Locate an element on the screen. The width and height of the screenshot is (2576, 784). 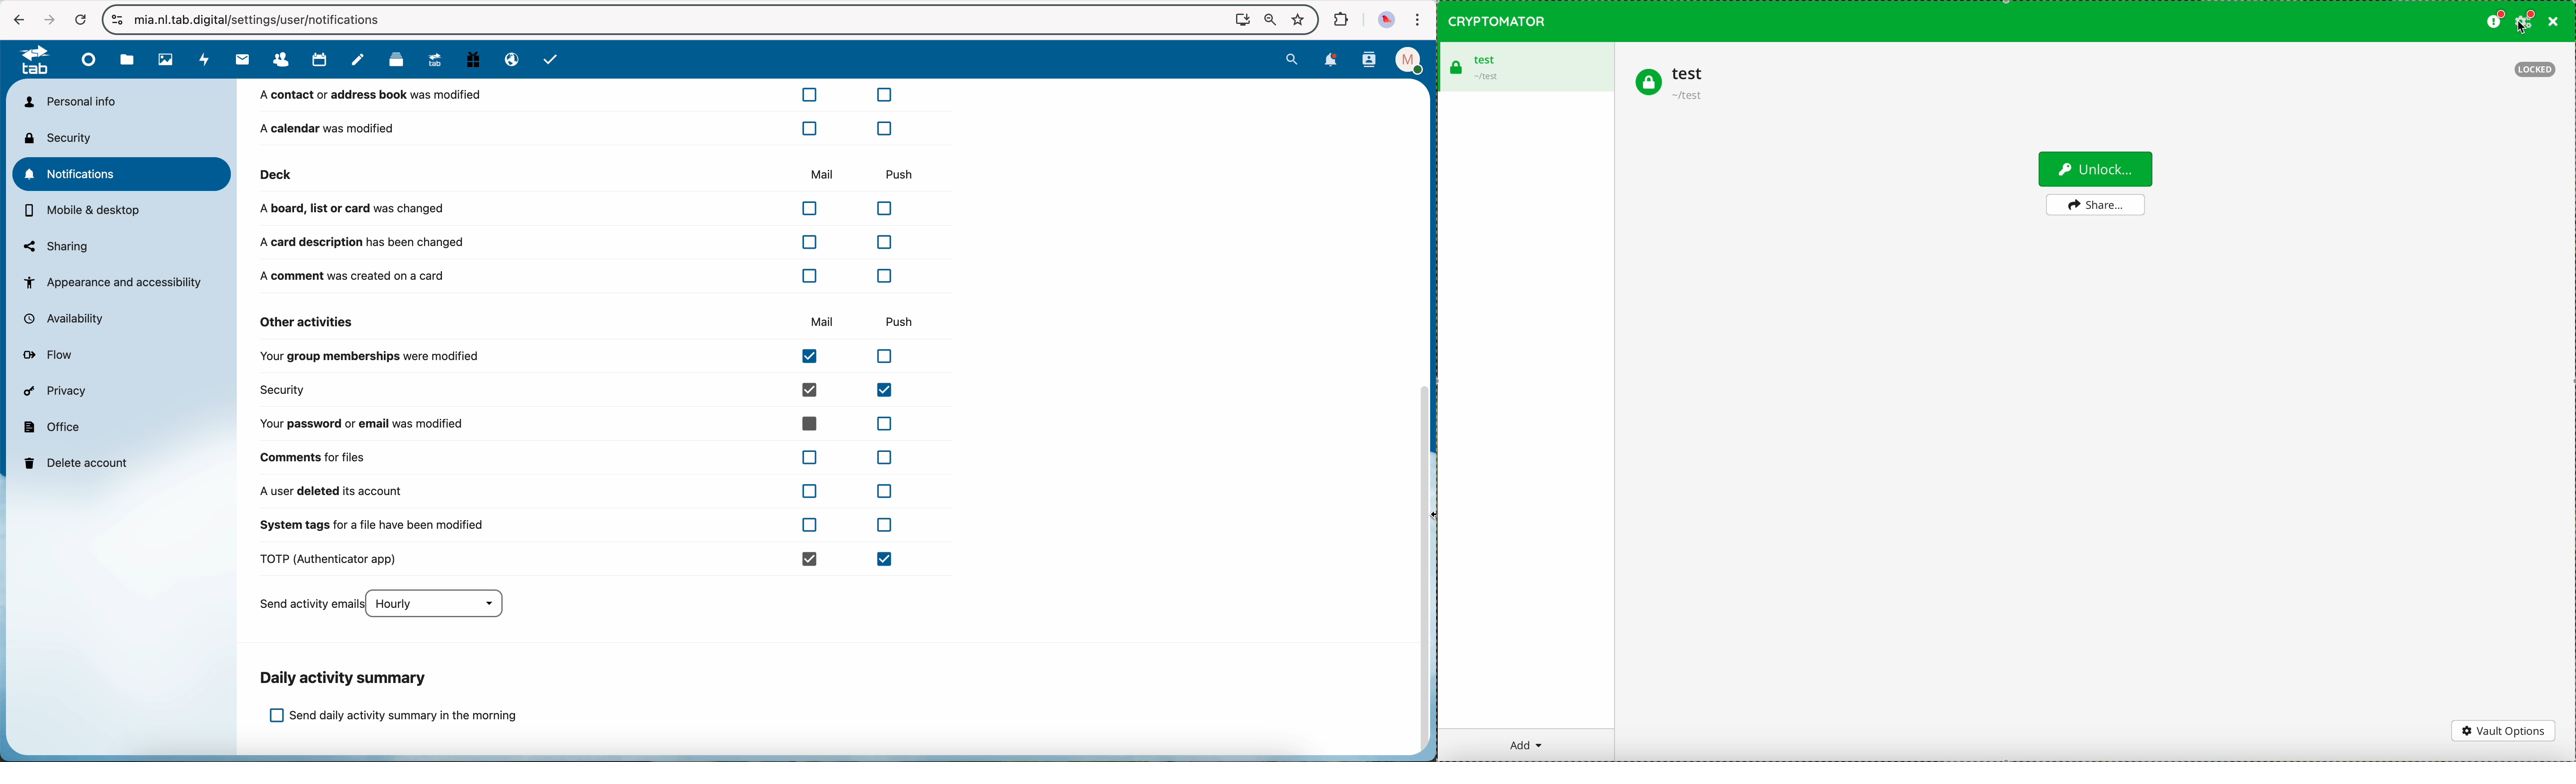
tab logo is located at coordinates (29, 62).